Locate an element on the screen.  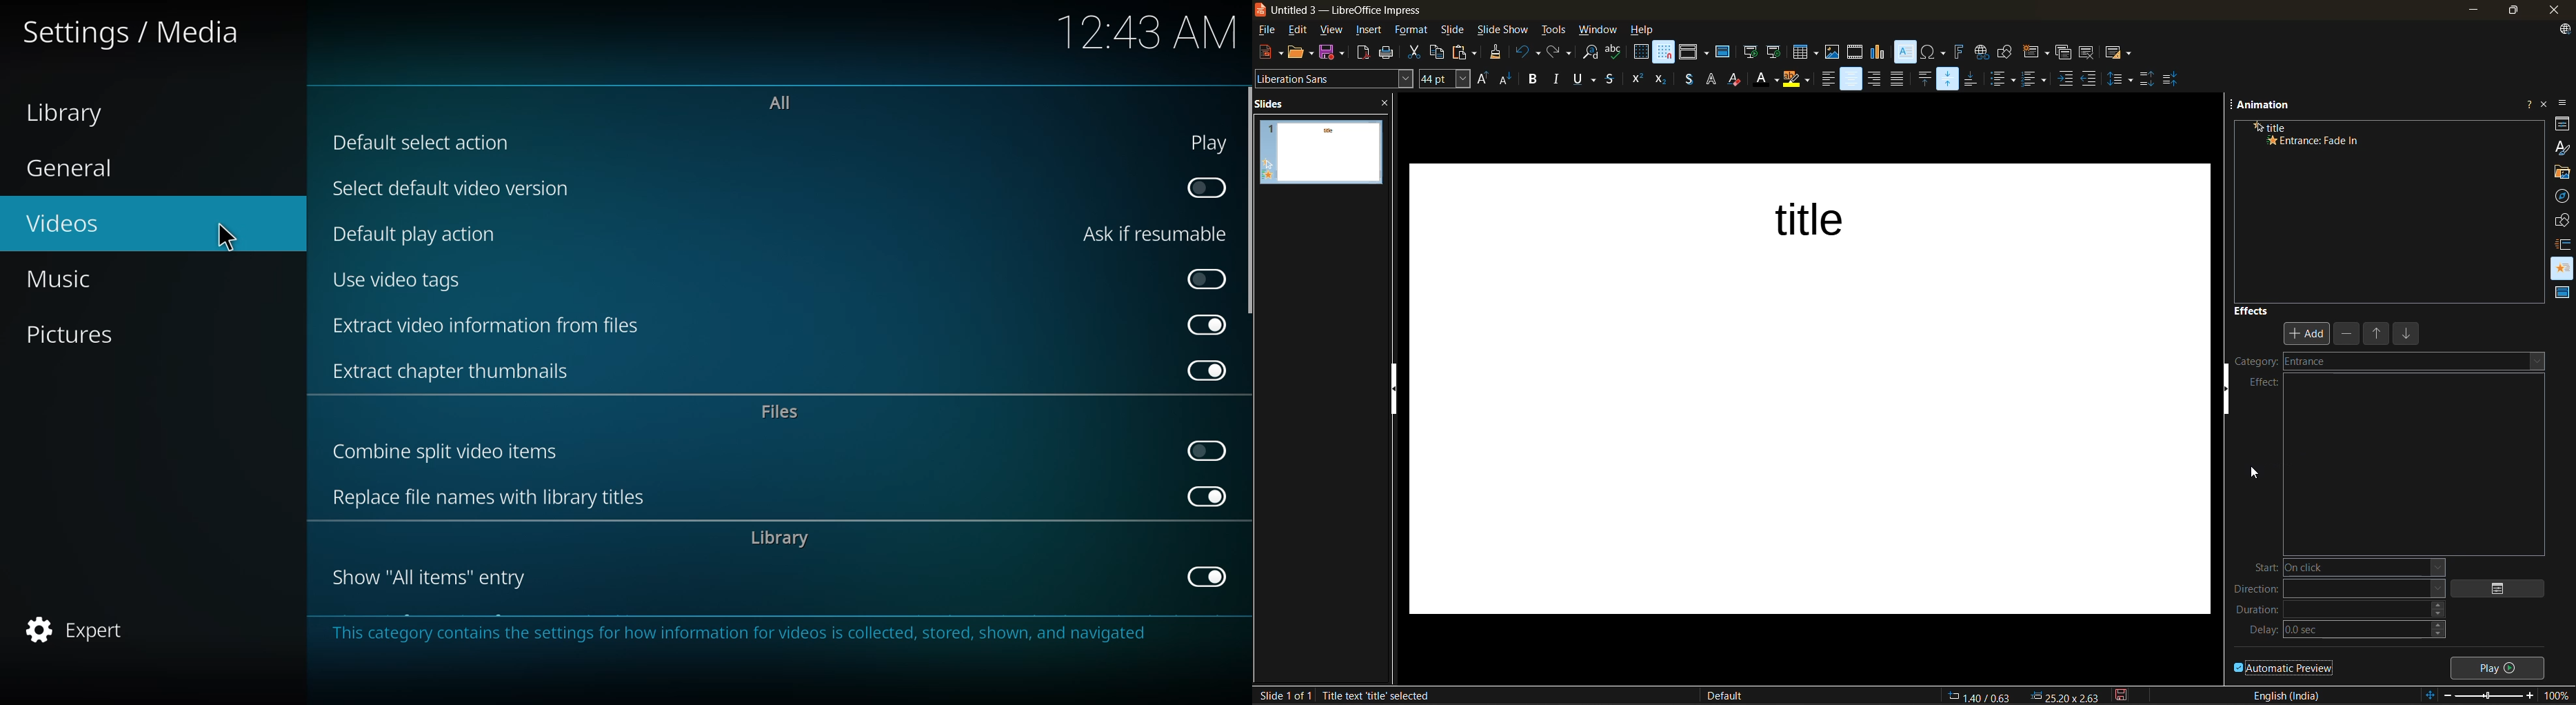
text language is located at coordinates (2287, 695).